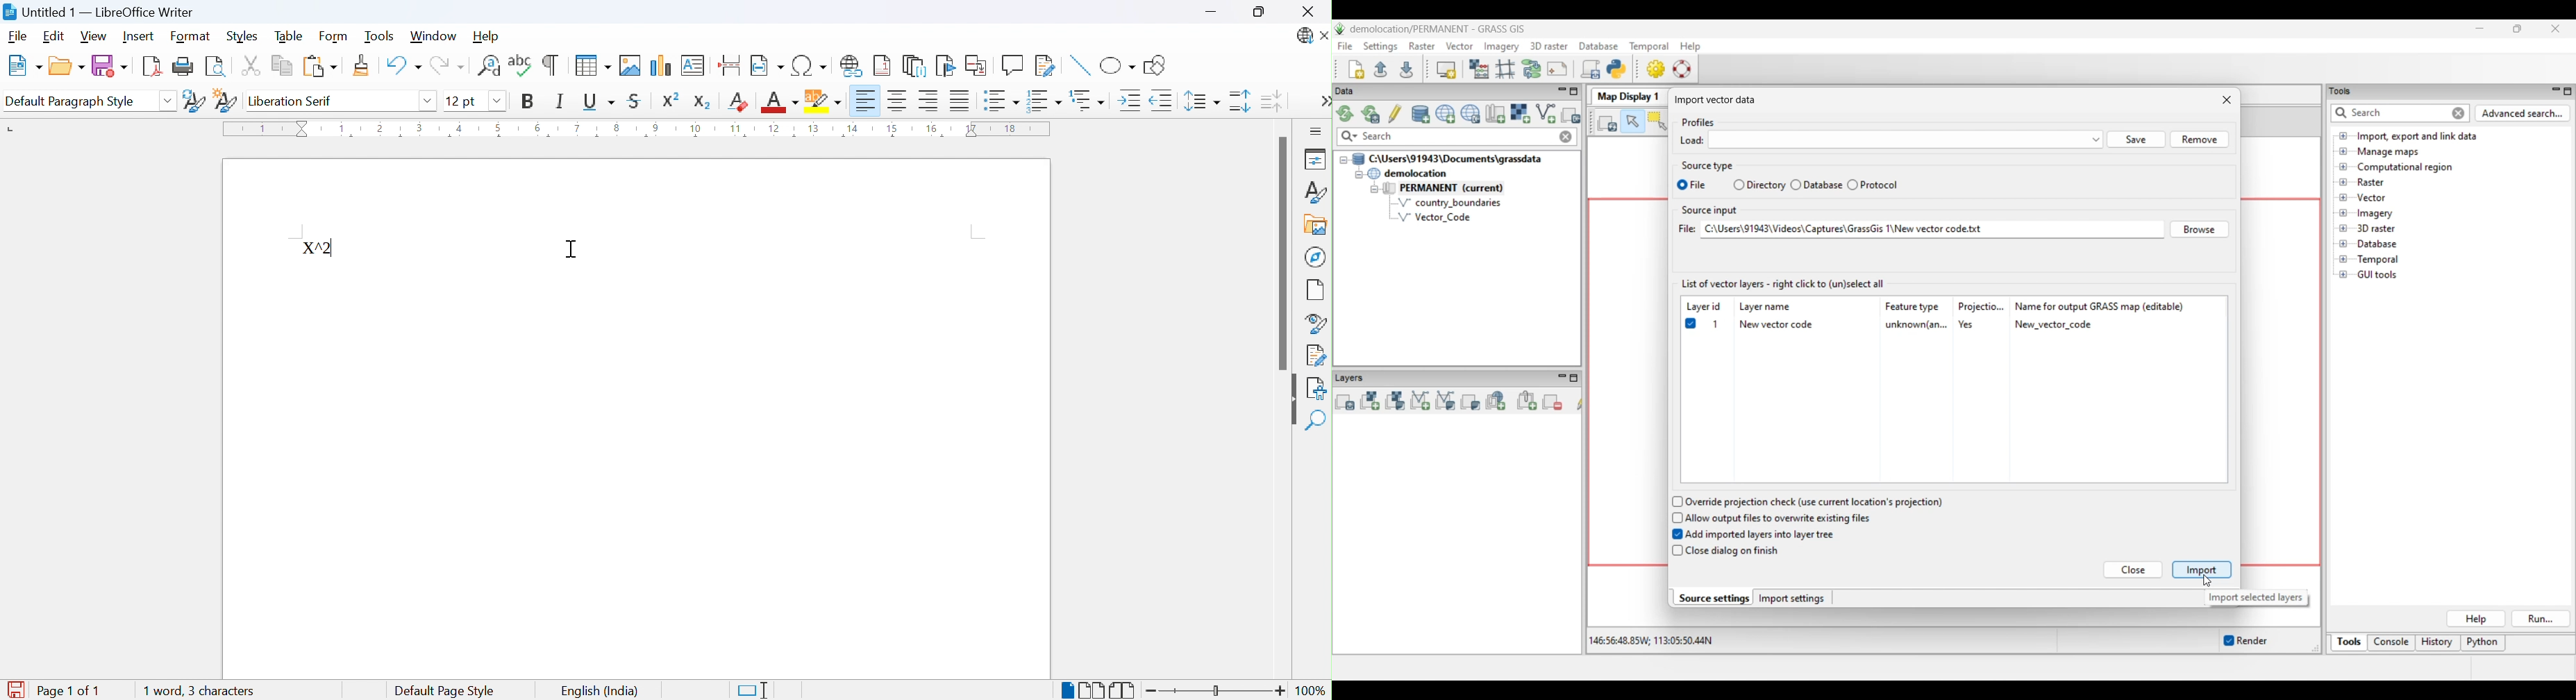  I want to click on Subscript, so click(704, 104).